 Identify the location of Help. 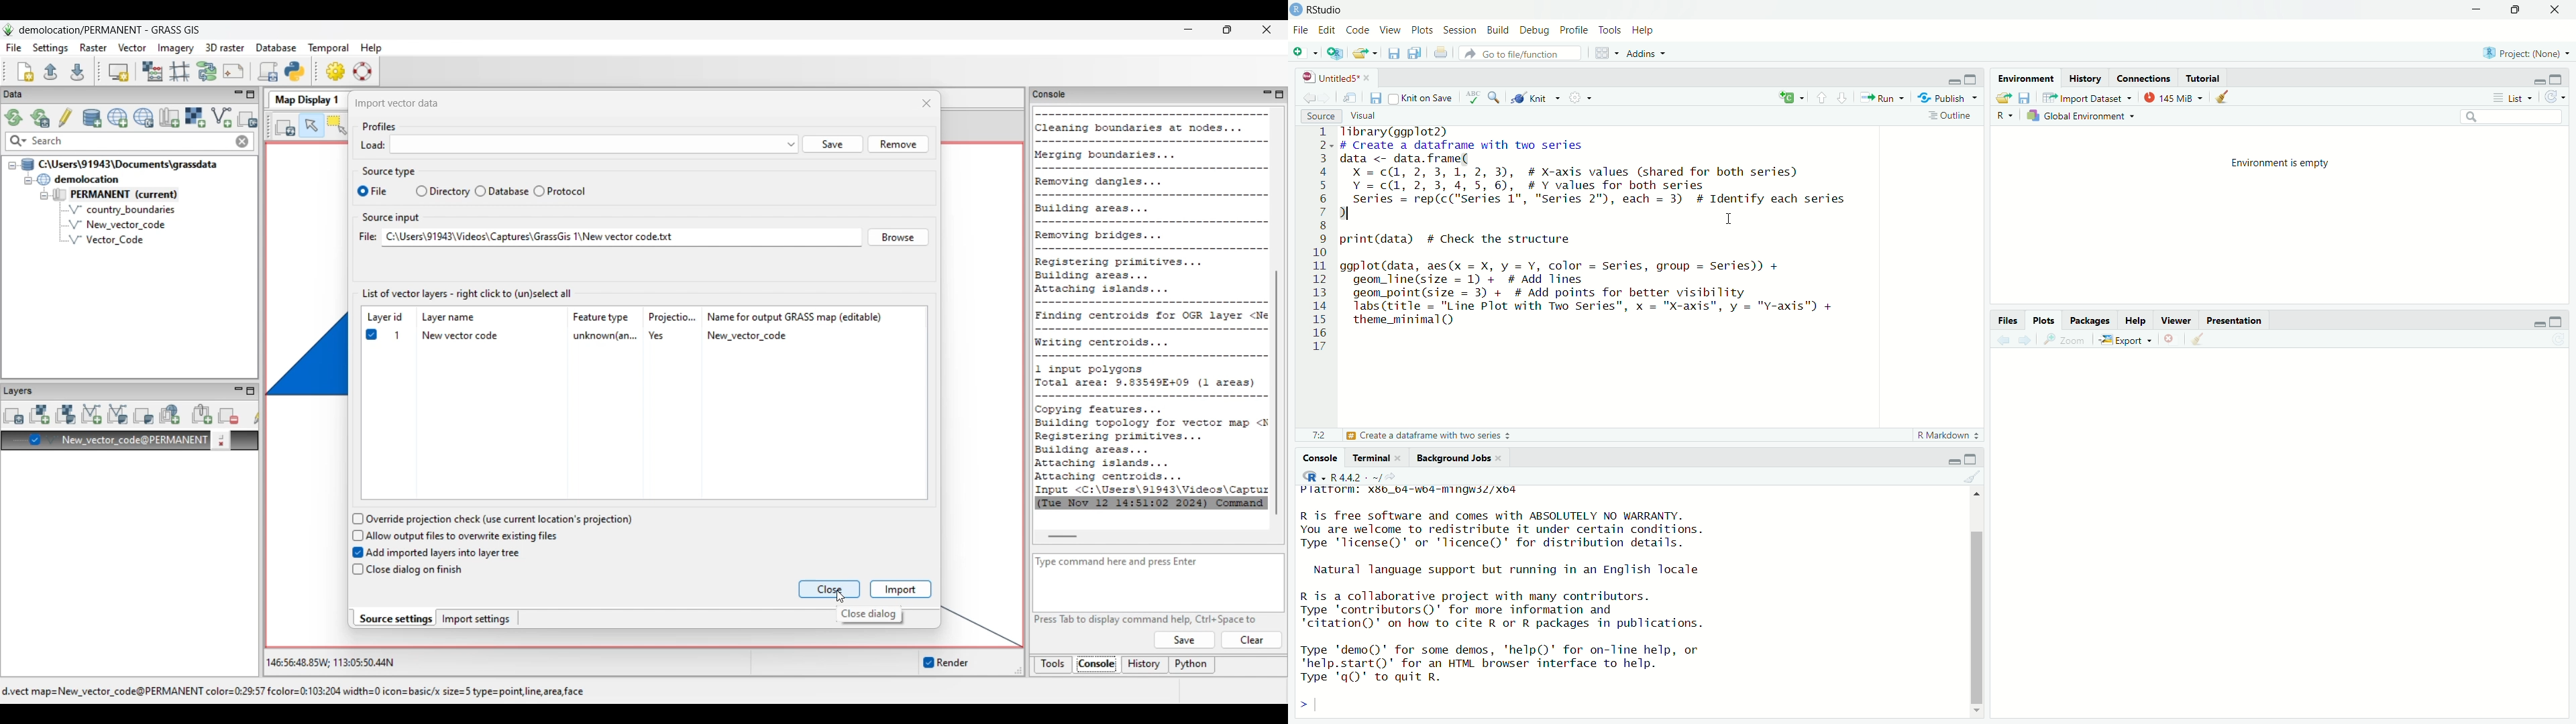
(1646, 31).